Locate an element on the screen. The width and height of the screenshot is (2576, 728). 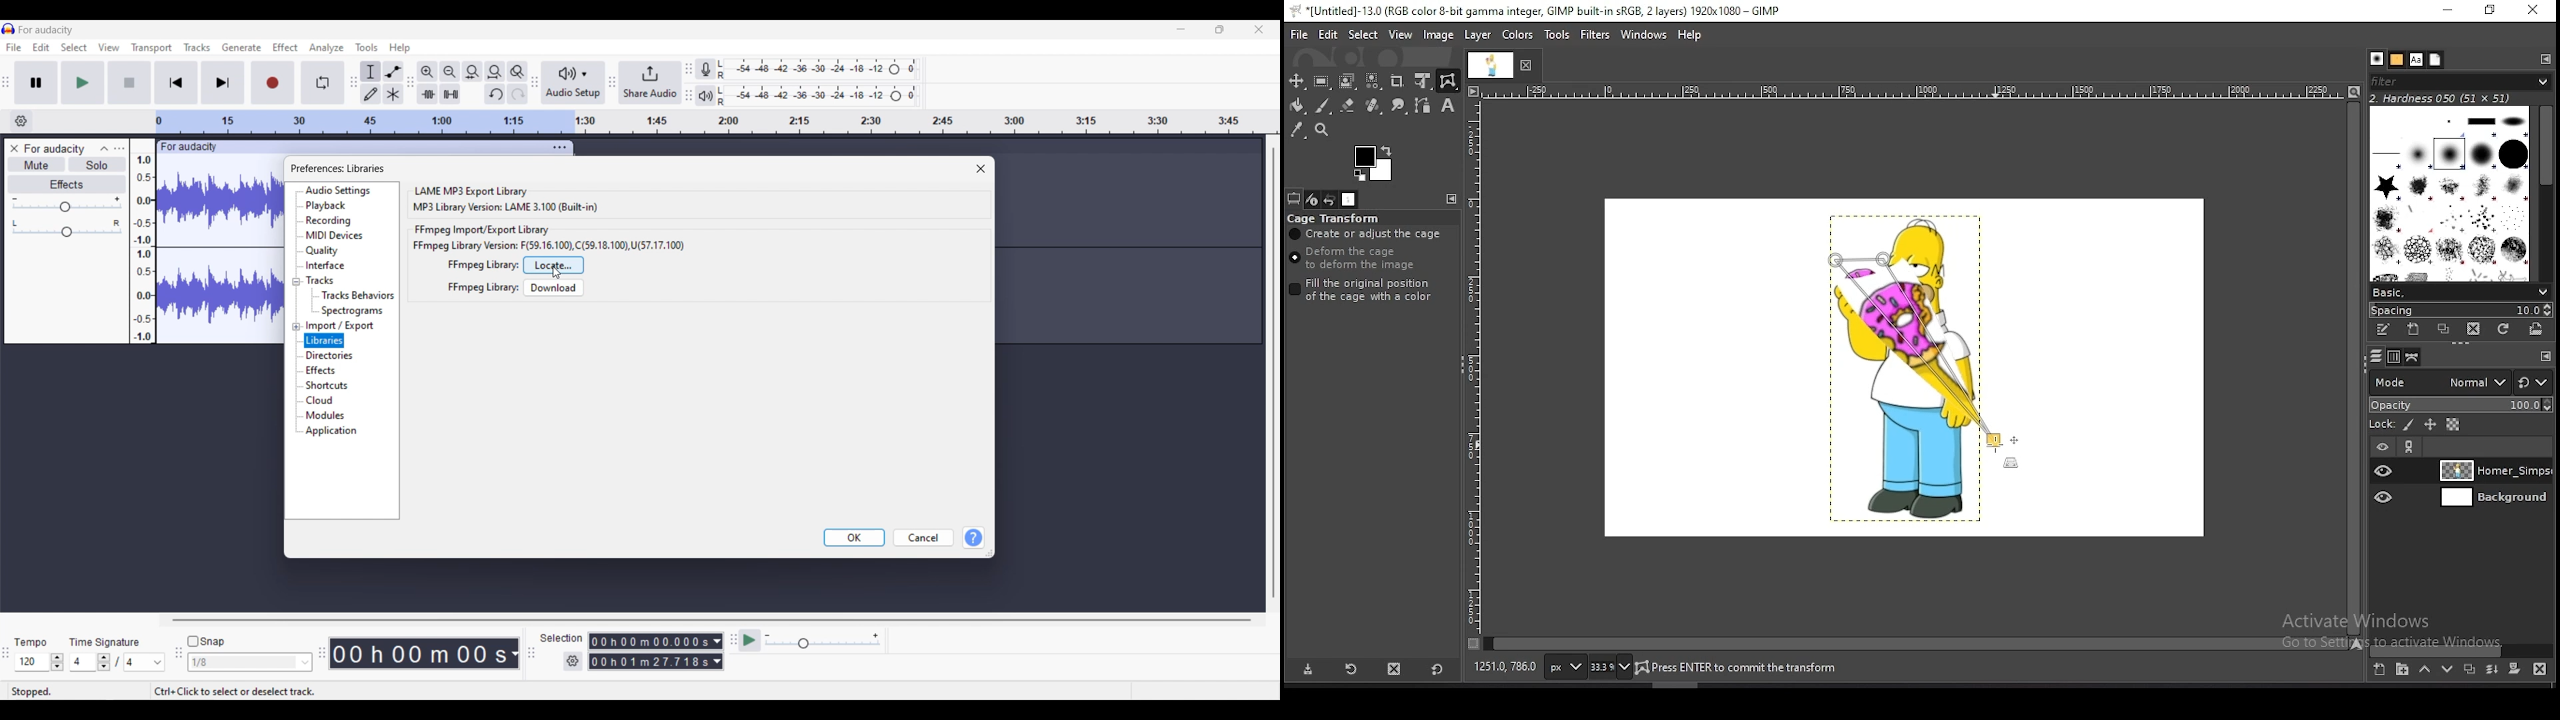
Software logo is located at coordinates (9, 29).